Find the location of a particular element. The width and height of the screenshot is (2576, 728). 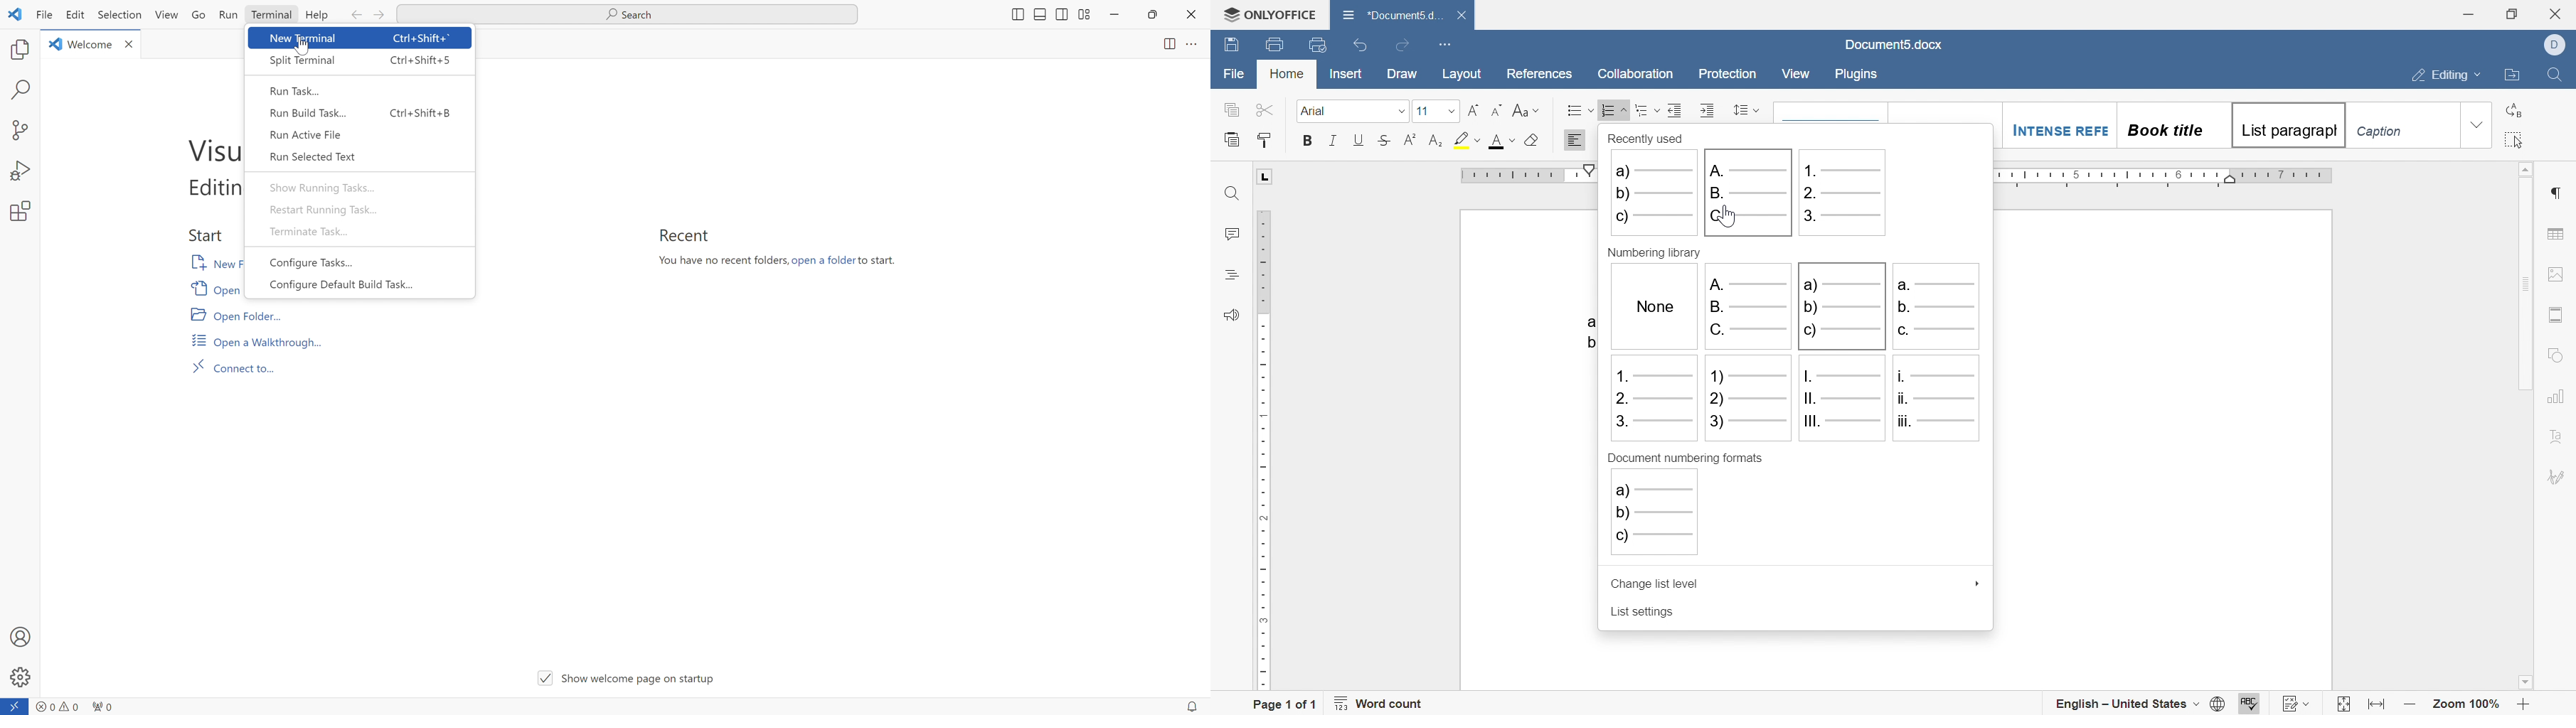

signature settings is located at coordinates (2558, 478).